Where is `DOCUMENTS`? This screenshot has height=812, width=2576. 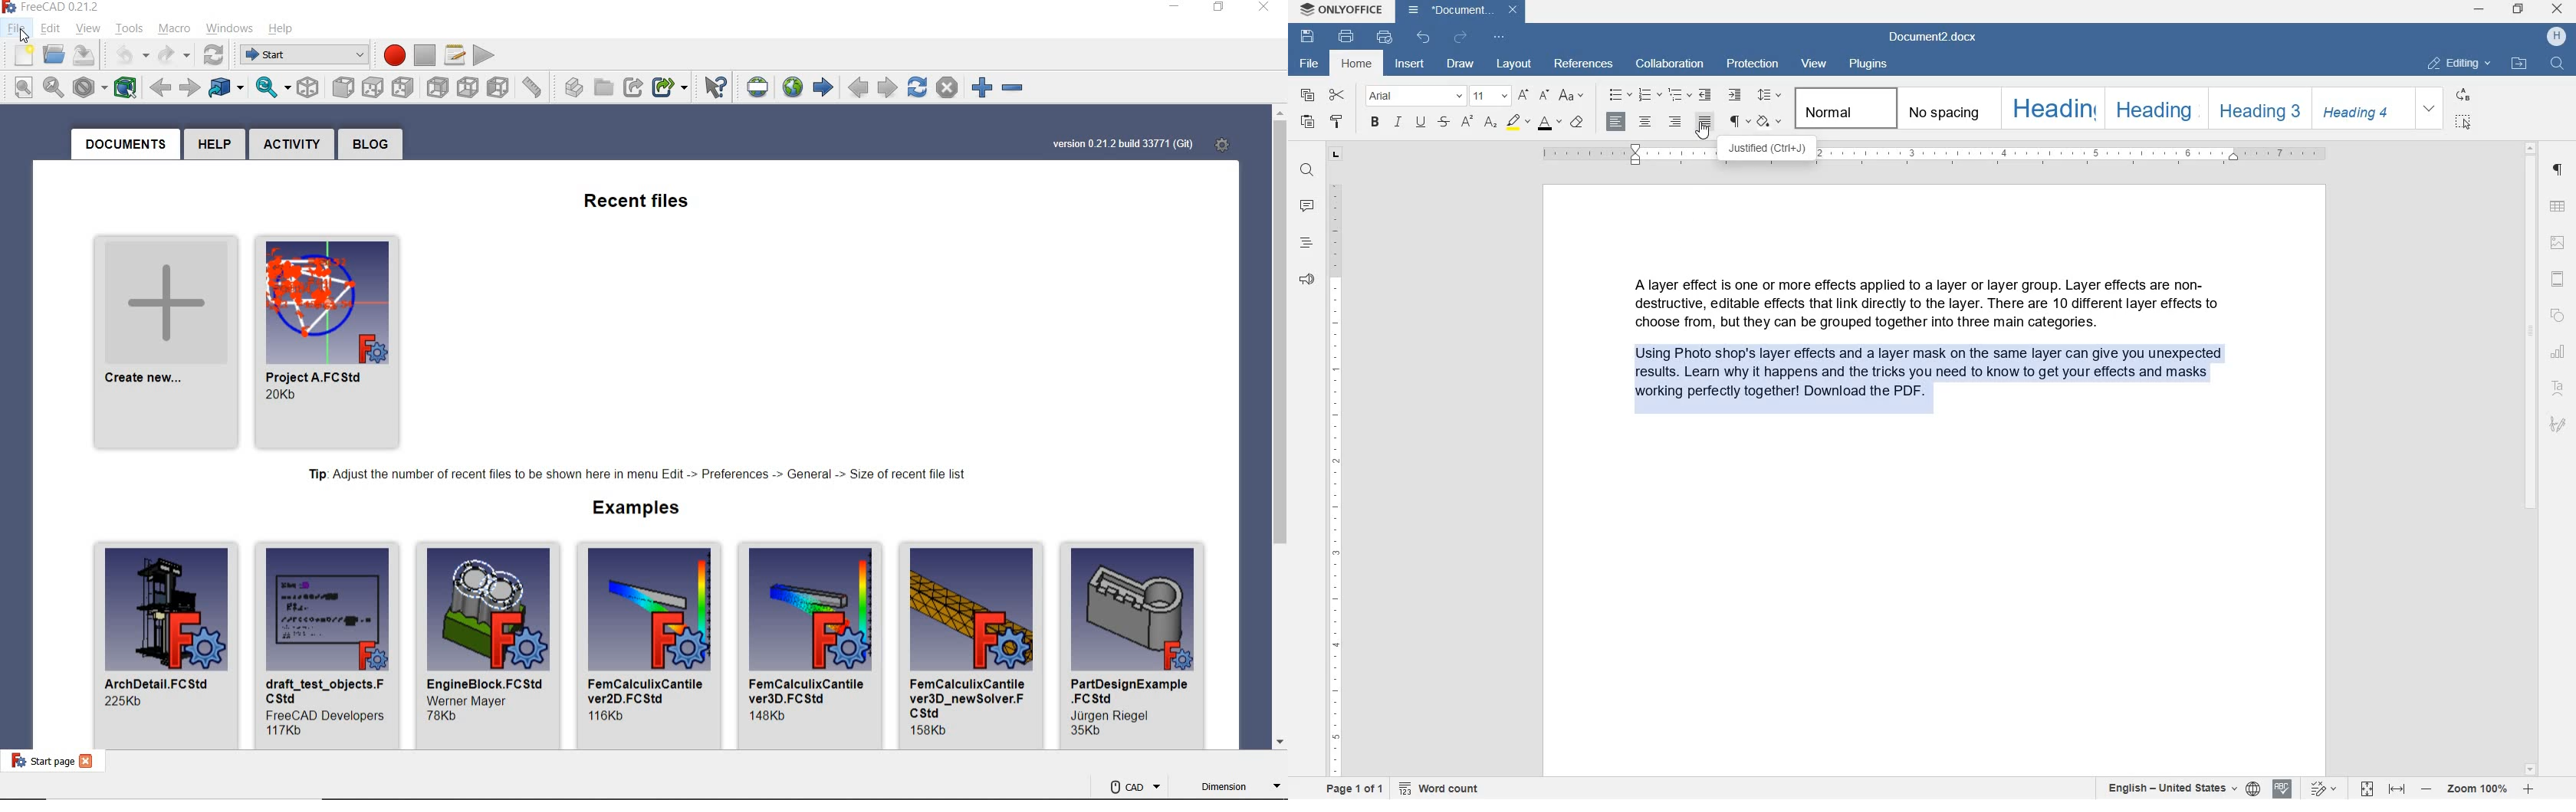
DOCUMENTS is located at coordinates (124, 144).